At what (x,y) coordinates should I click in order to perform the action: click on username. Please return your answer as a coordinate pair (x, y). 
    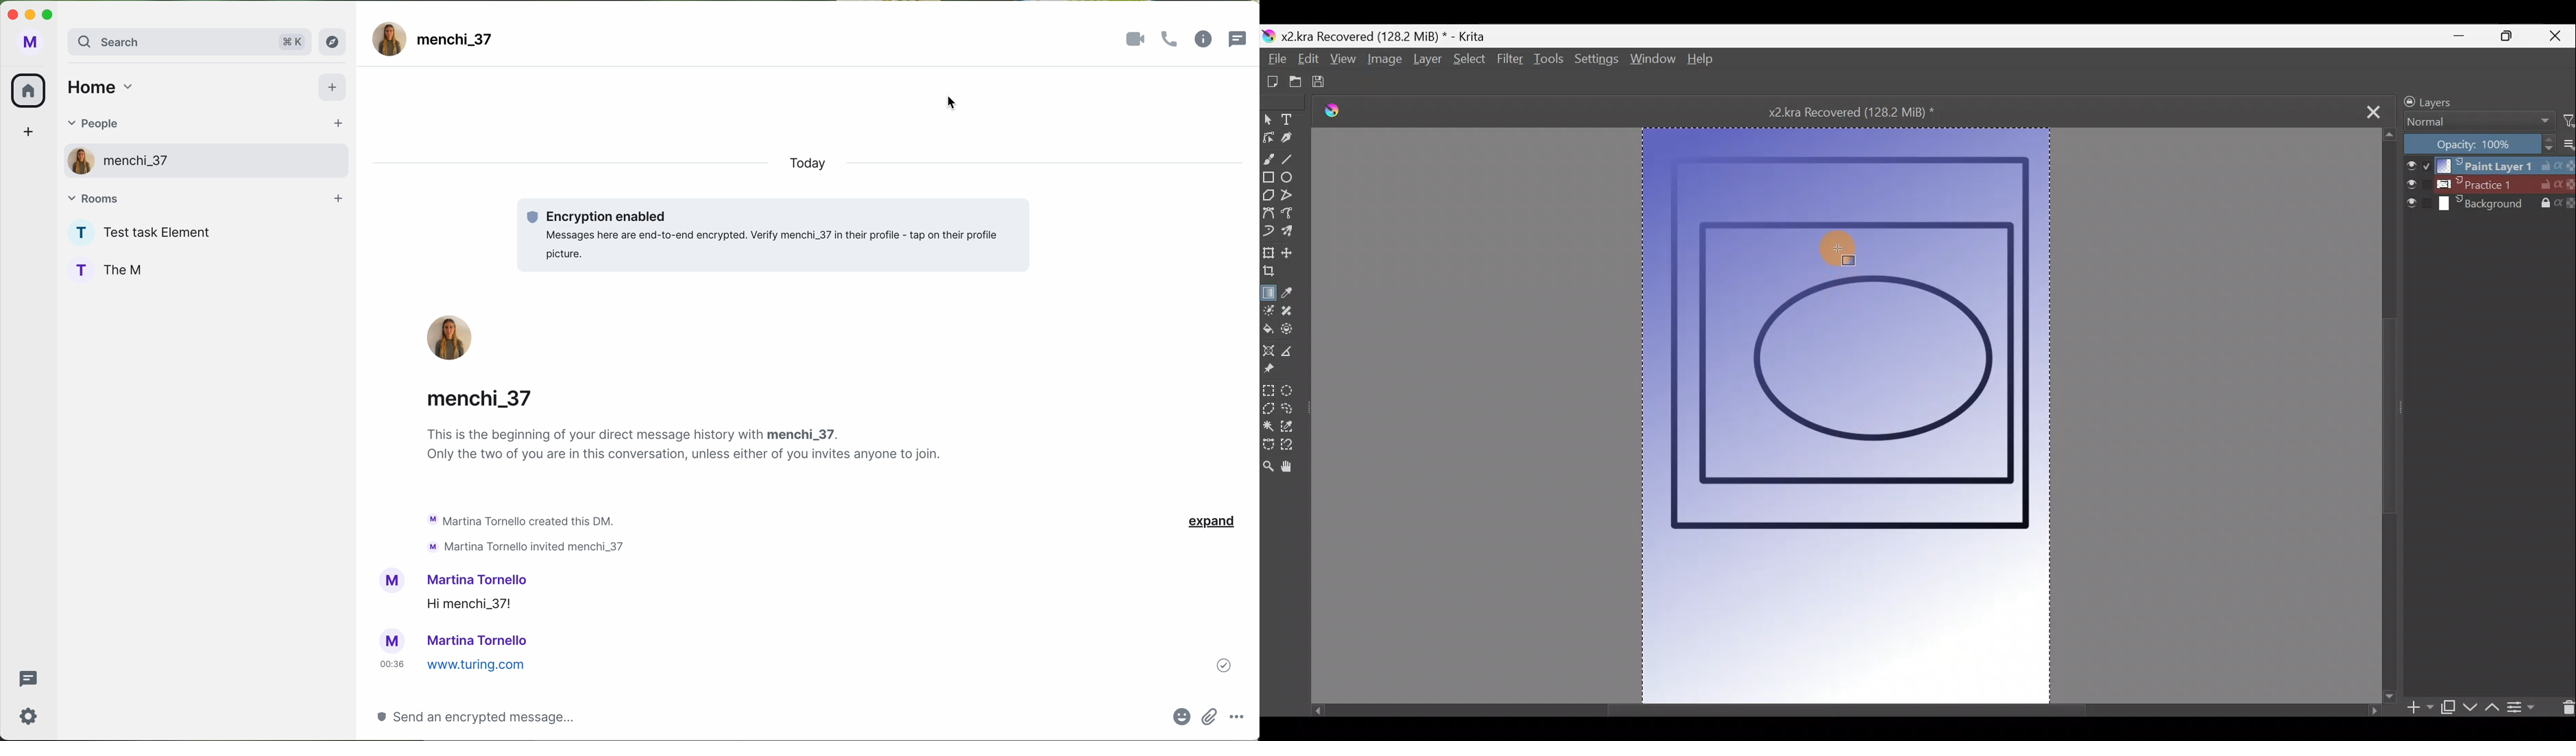
    Looking at the image, I should click on (476, 579).